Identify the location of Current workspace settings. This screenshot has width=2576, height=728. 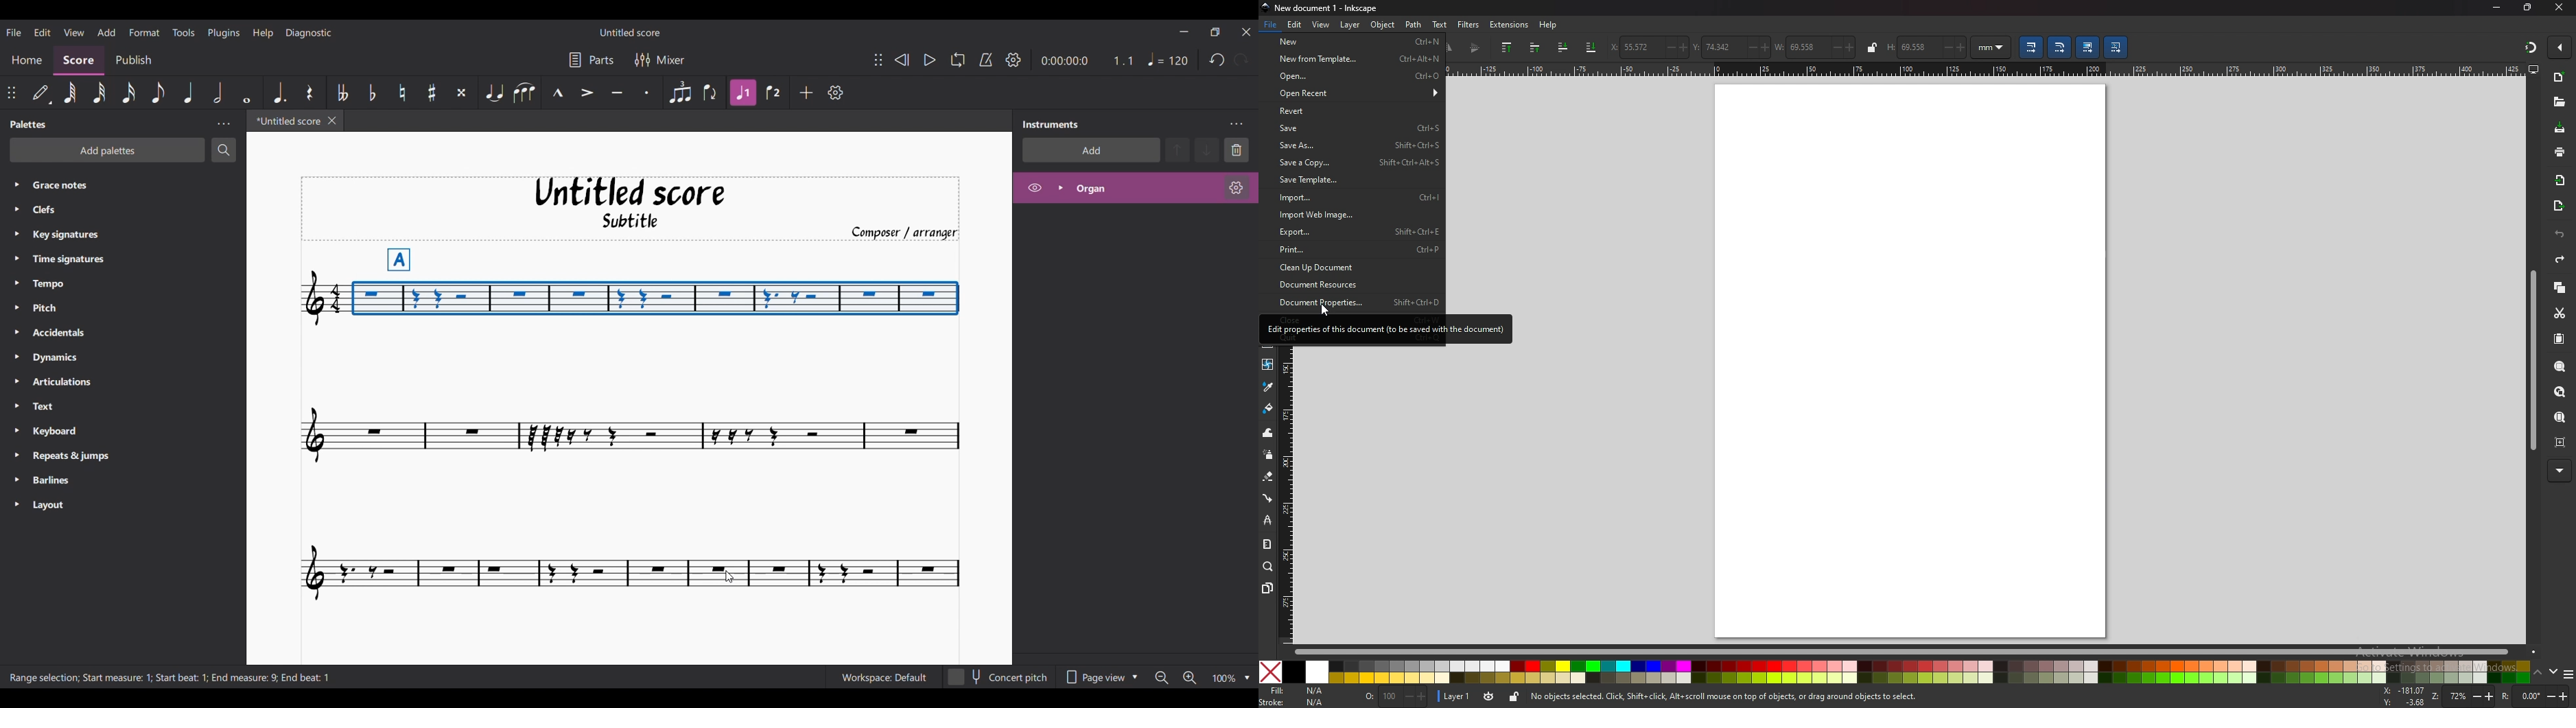
(884, 677).